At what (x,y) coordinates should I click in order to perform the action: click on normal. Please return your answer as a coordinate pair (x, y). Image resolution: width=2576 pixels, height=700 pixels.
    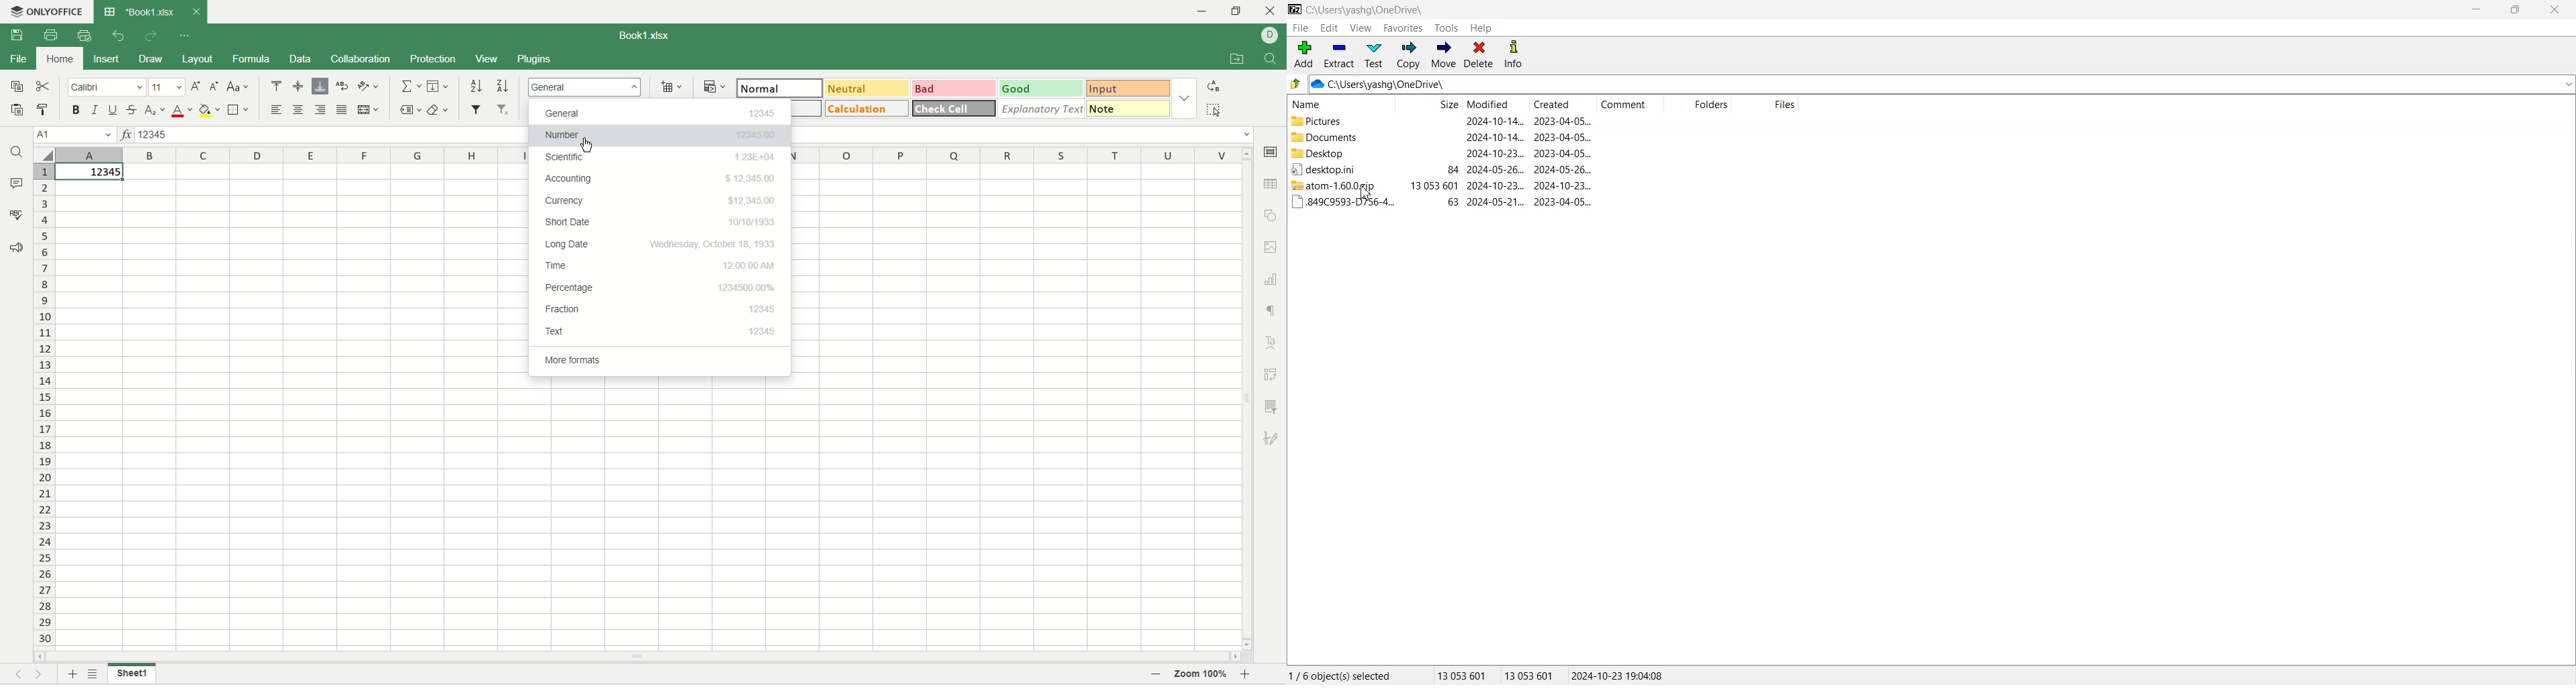
    Looking at the image, I should click on (780, 88).